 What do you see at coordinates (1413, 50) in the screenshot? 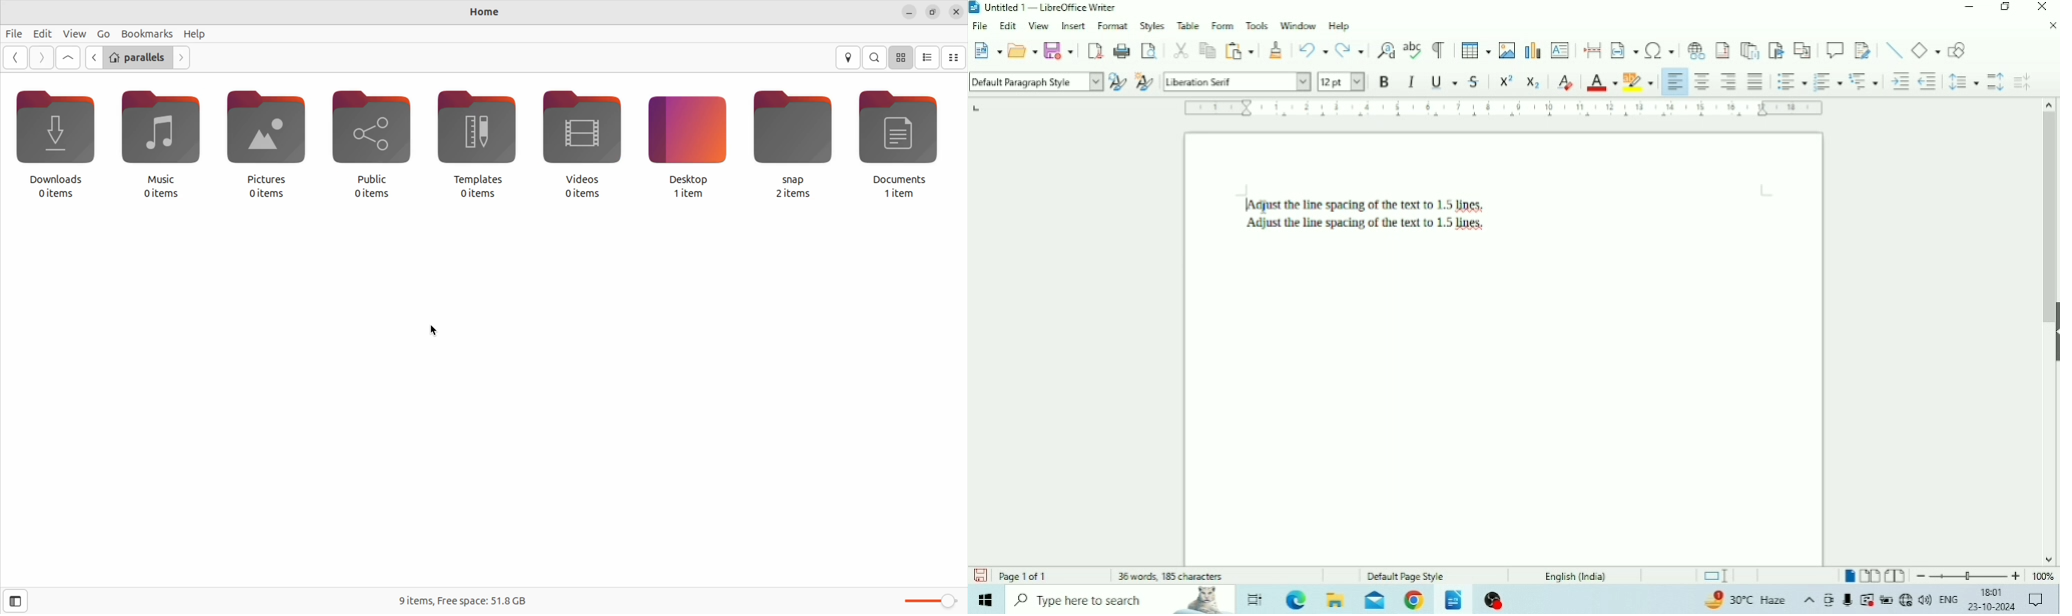
I see `Check Spelling` at bounding box center [1413, 50].